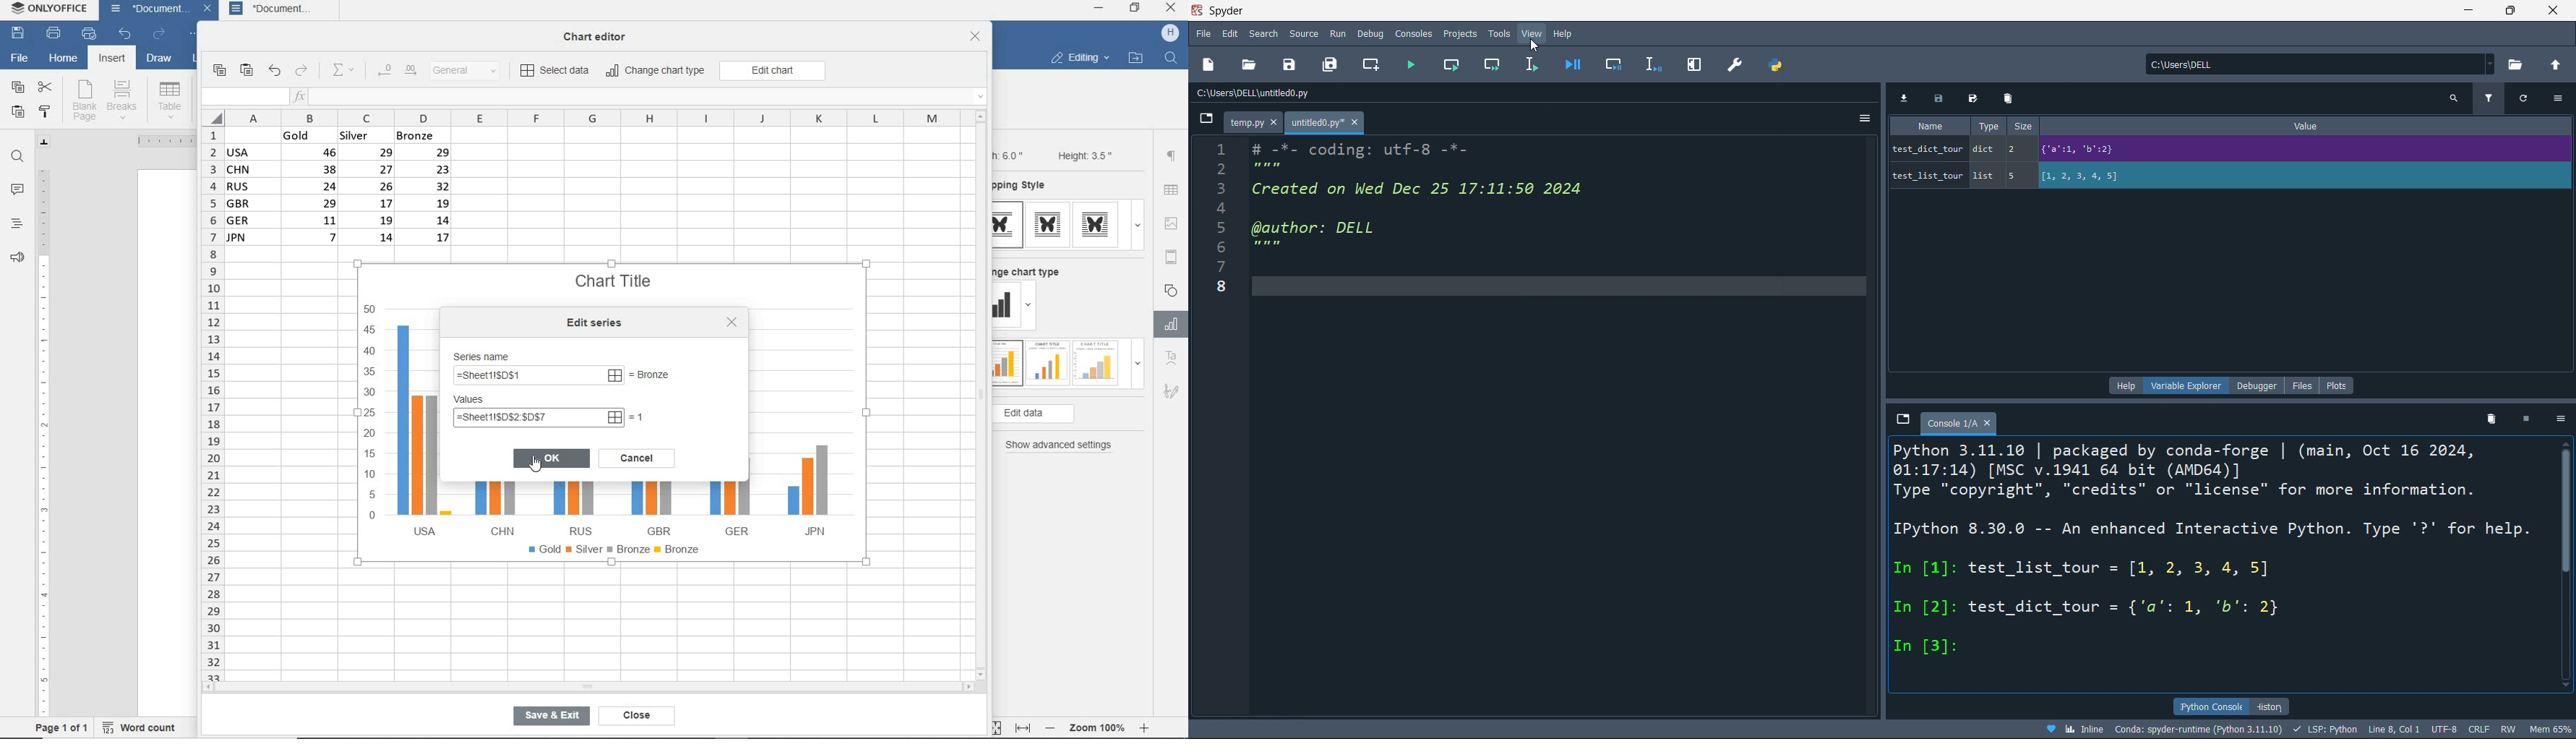 Image resolution: width=2576 pixels, height=756 pixels. What do you see at coordinates (483, 400) in the screenshot?
I see `values` at bounding box center [483, 400].